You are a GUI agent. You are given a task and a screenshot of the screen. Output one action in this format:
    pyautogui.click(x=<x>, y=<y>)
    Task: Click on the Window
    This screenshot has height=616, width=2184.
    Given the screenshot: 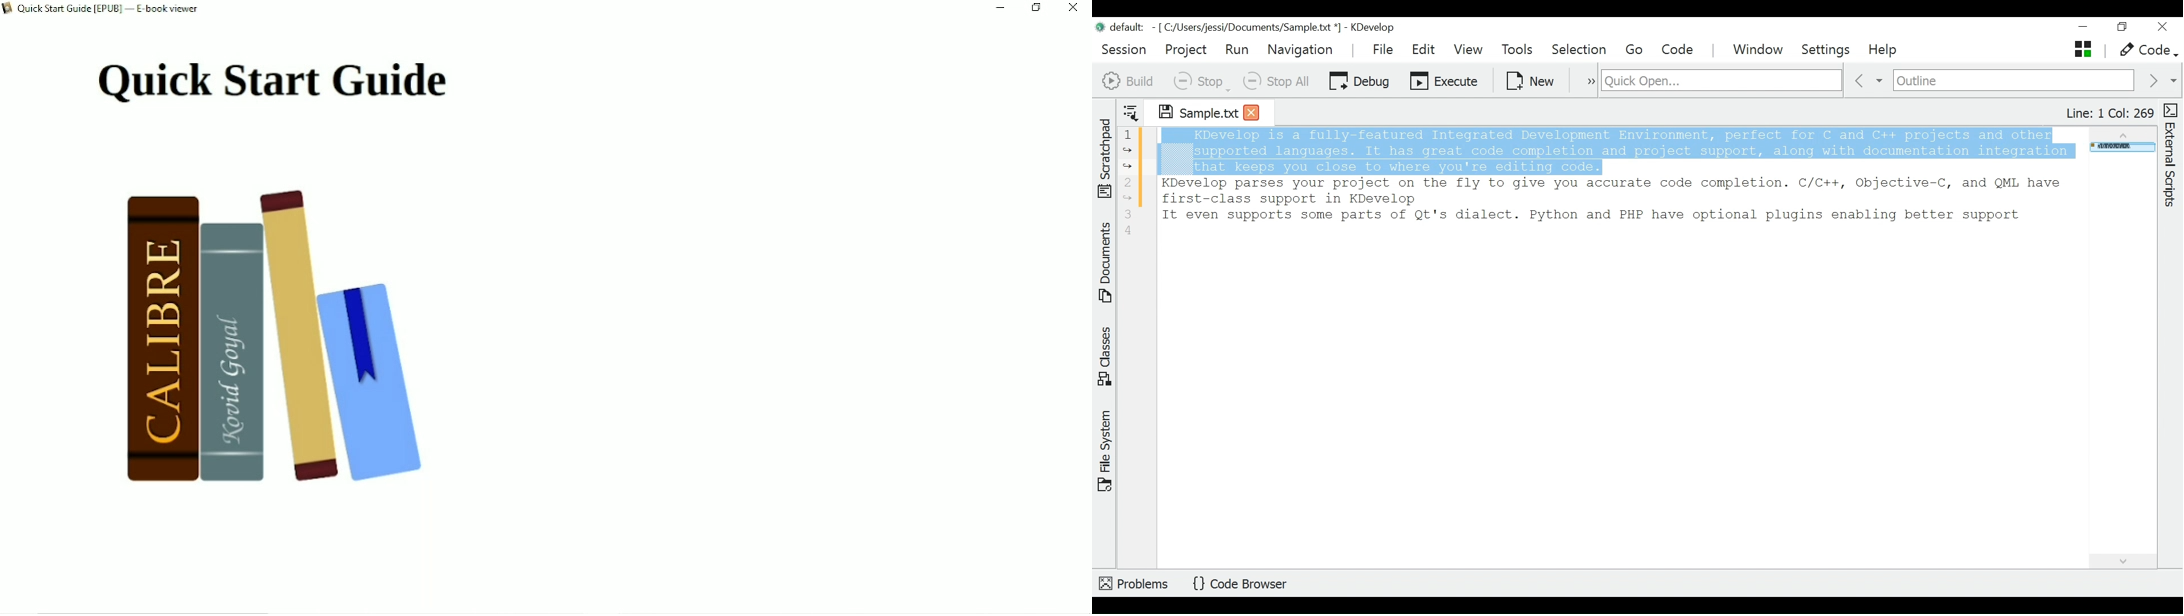 What is the action you would take?
    pyautogui.click(x=1760, y=51)
    